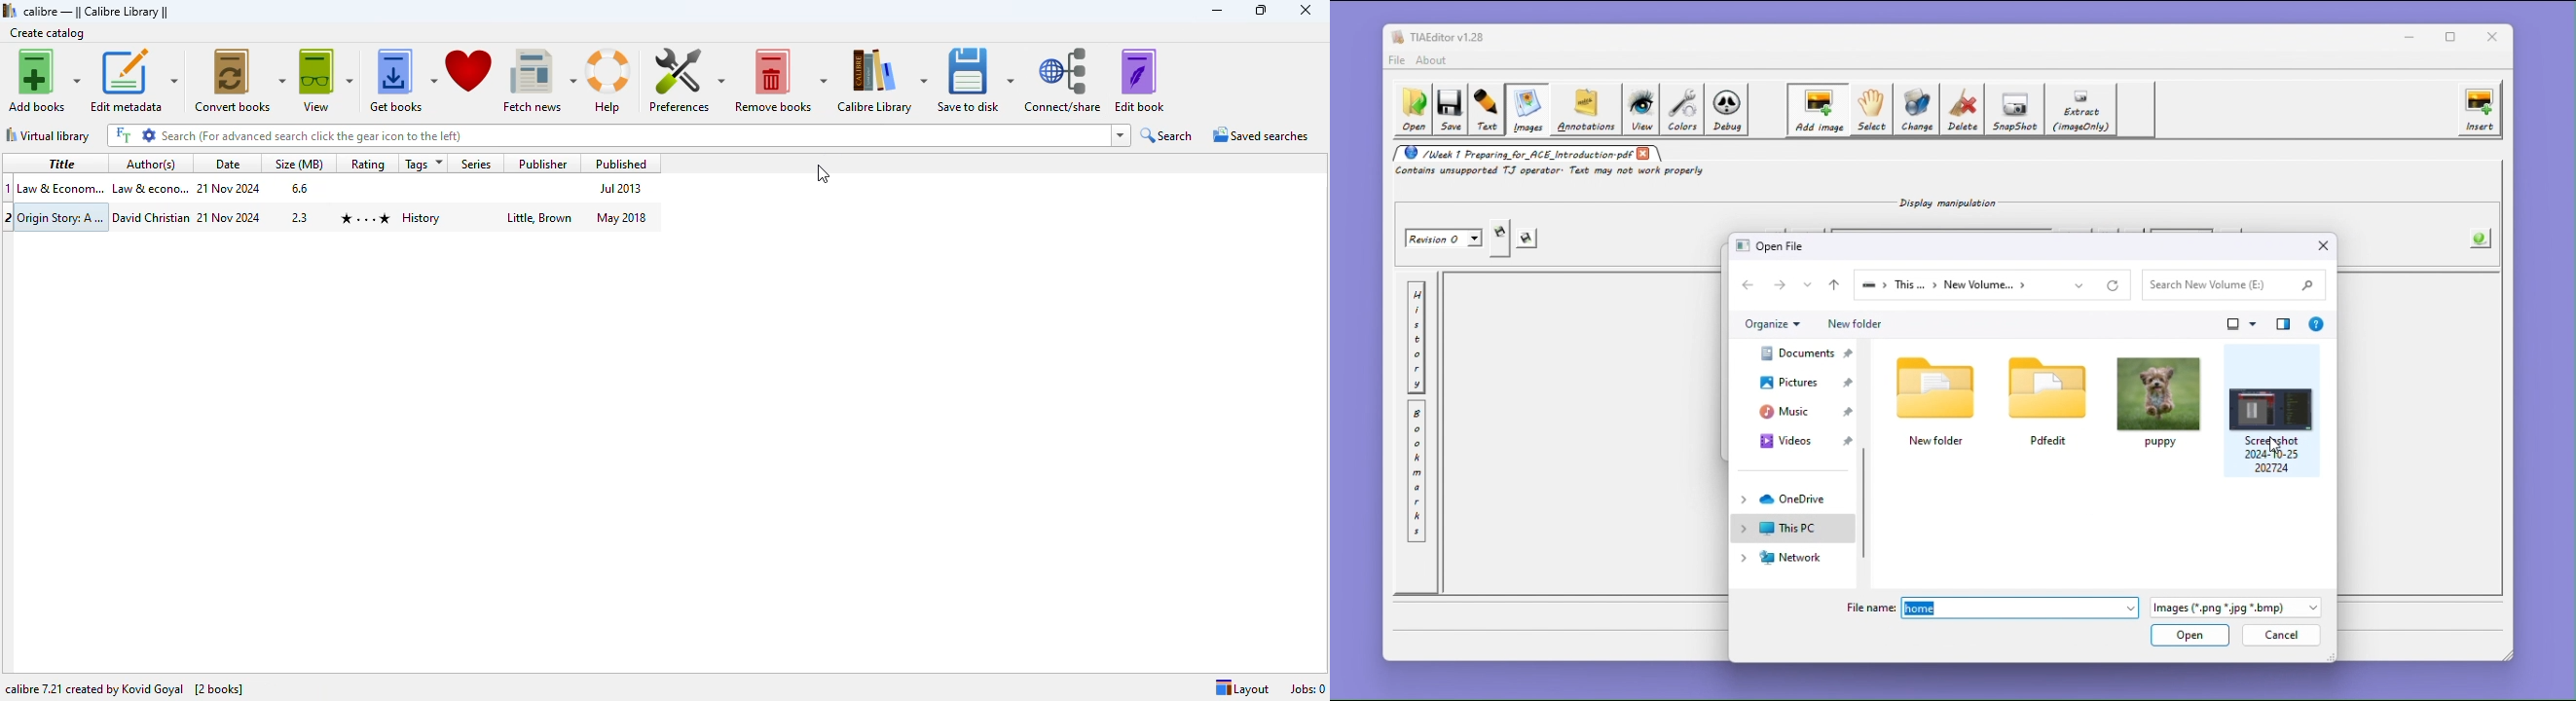  What do you see at coordinates (45, 82) in the screenshot?
I see `add books` at bounding box center [45, 82].